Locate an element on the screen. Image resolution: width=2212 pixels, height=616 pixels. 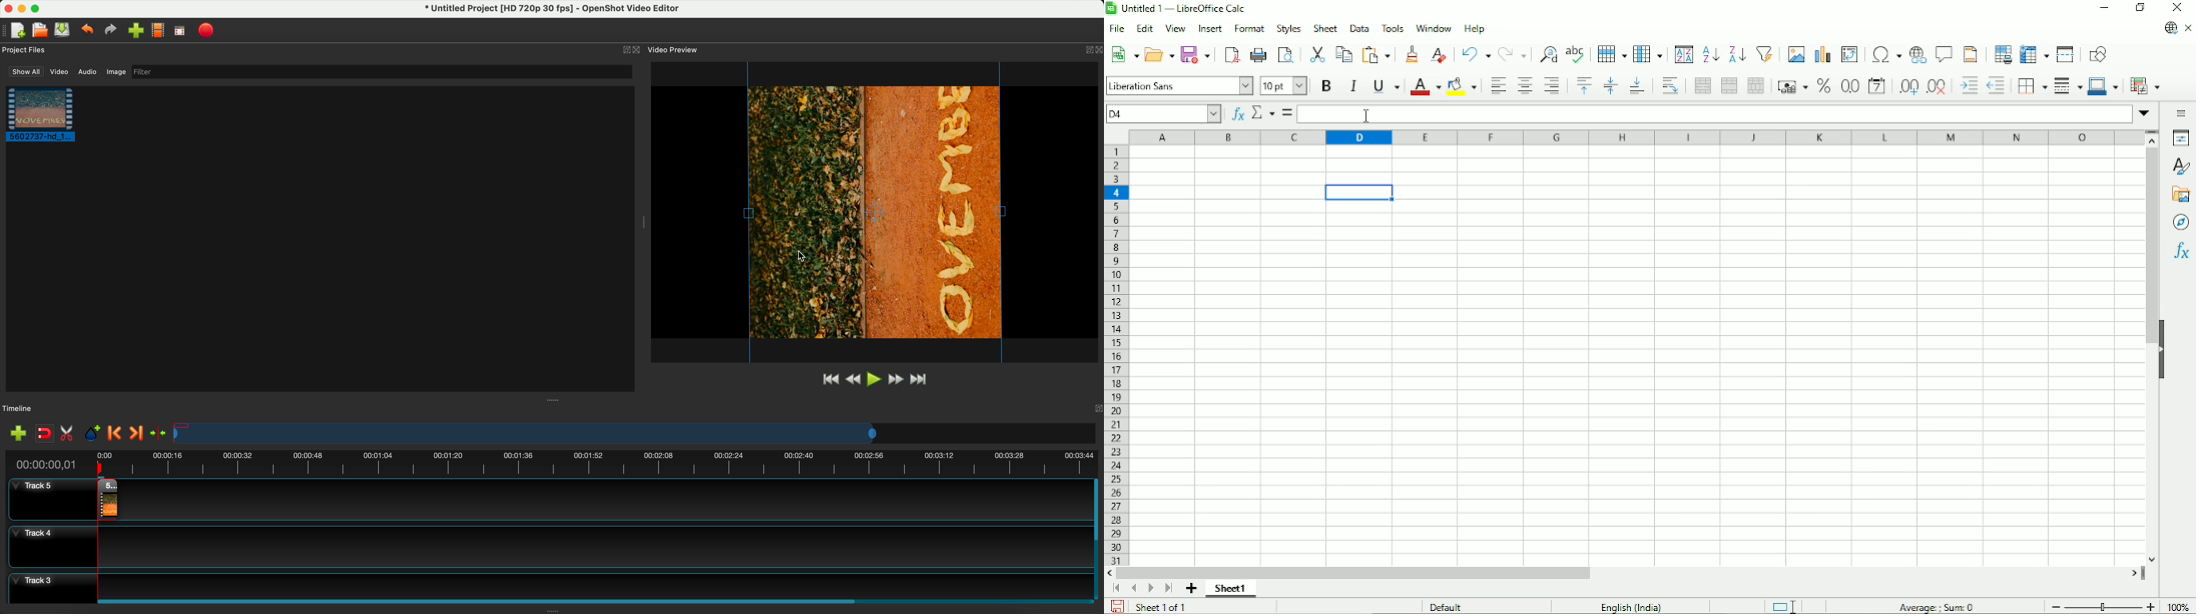
Update available  is located at coordinates (2170, 28).